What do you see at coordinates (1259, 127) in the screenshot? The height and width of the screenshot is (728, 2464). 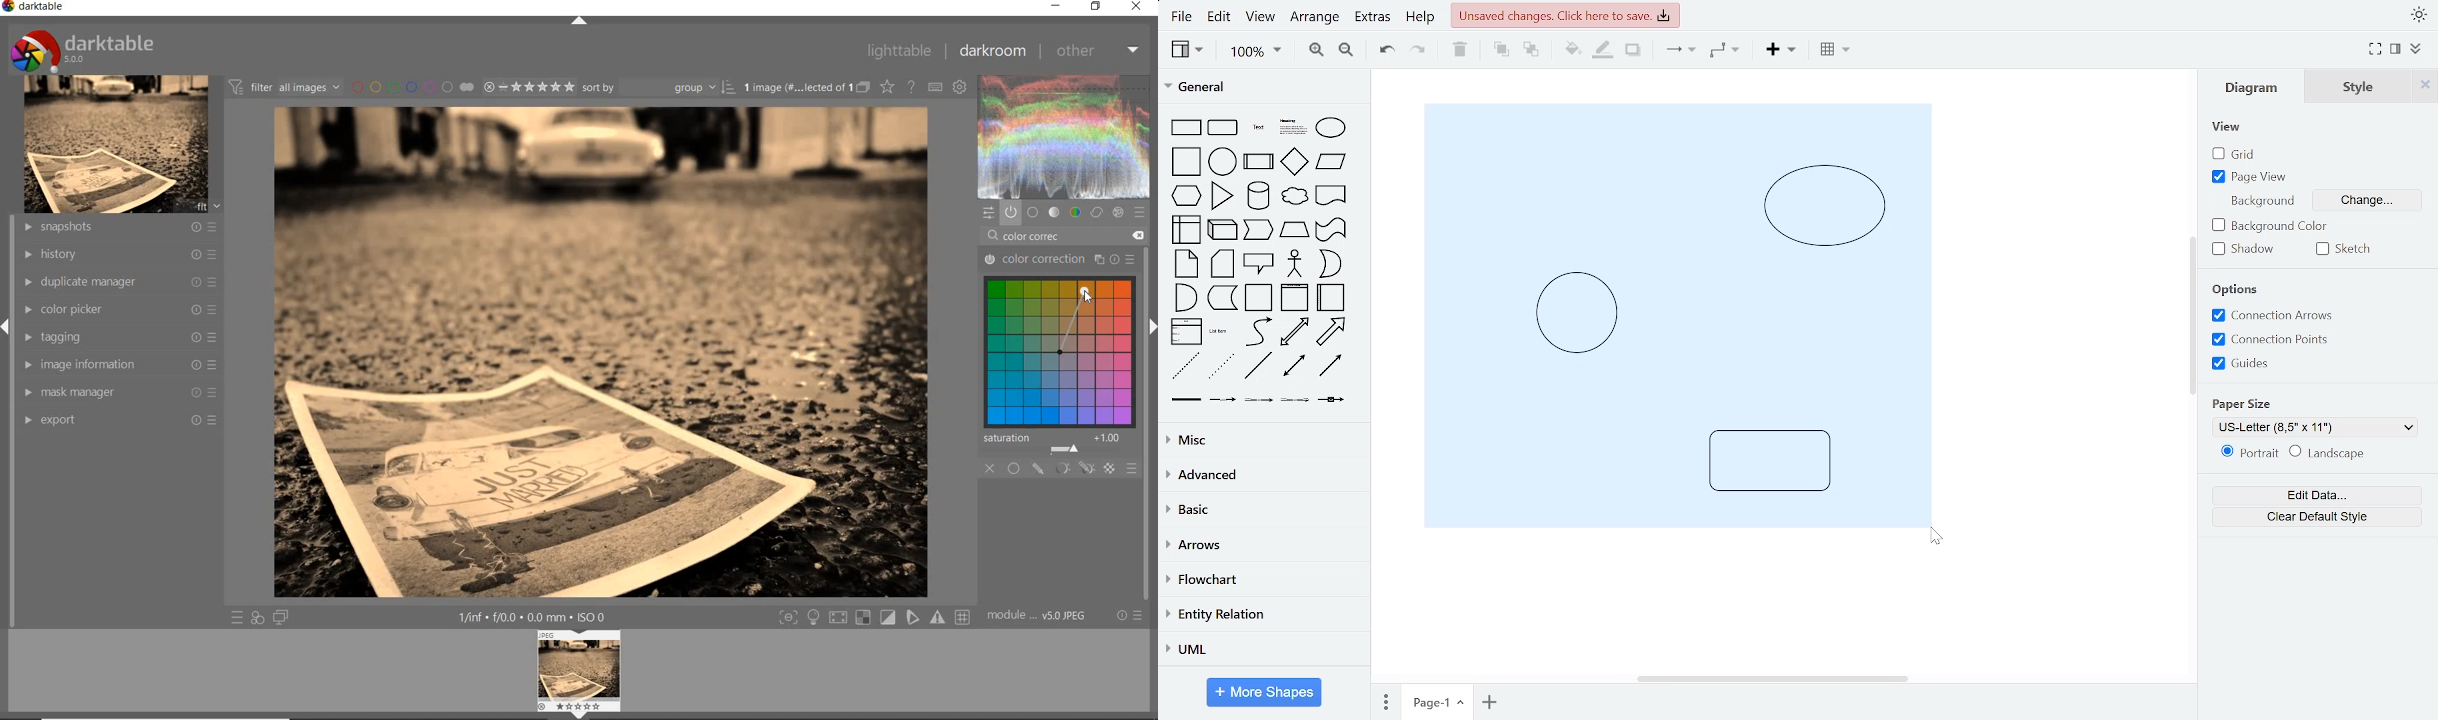 I see `text` at bounding box center [1259, 127].